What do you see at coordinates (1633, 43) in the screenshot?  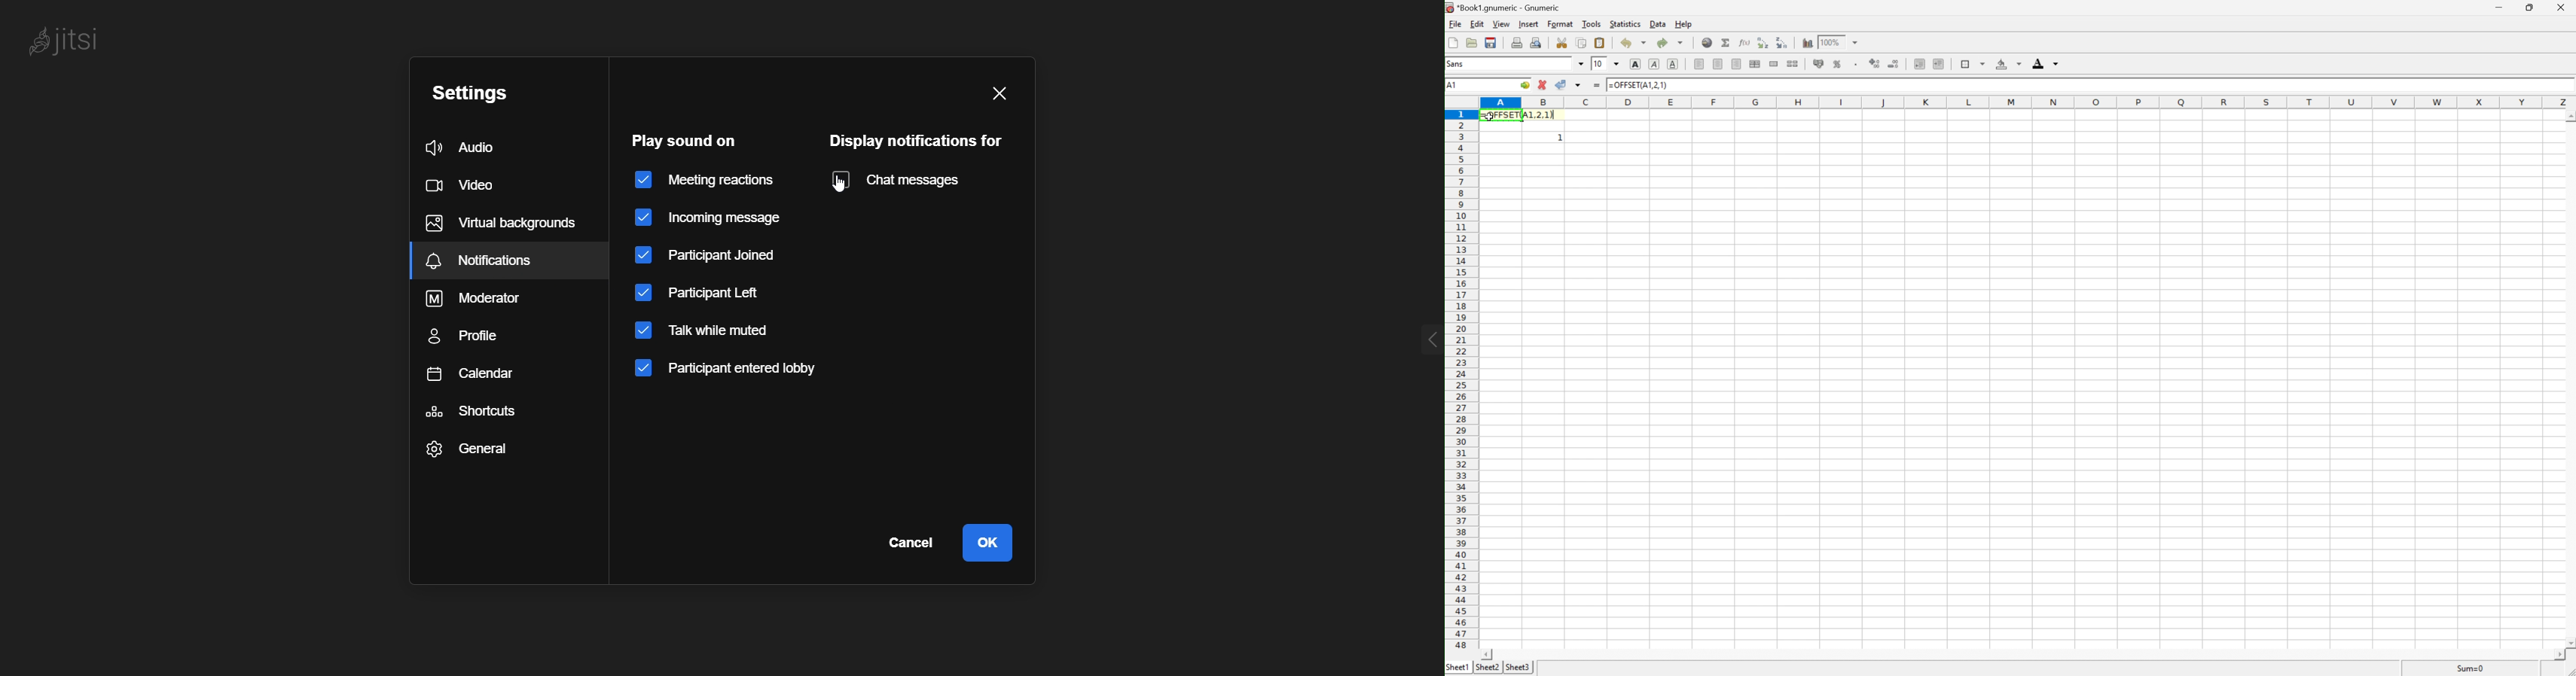 I see `undo` at bounding box center [1633, 43].